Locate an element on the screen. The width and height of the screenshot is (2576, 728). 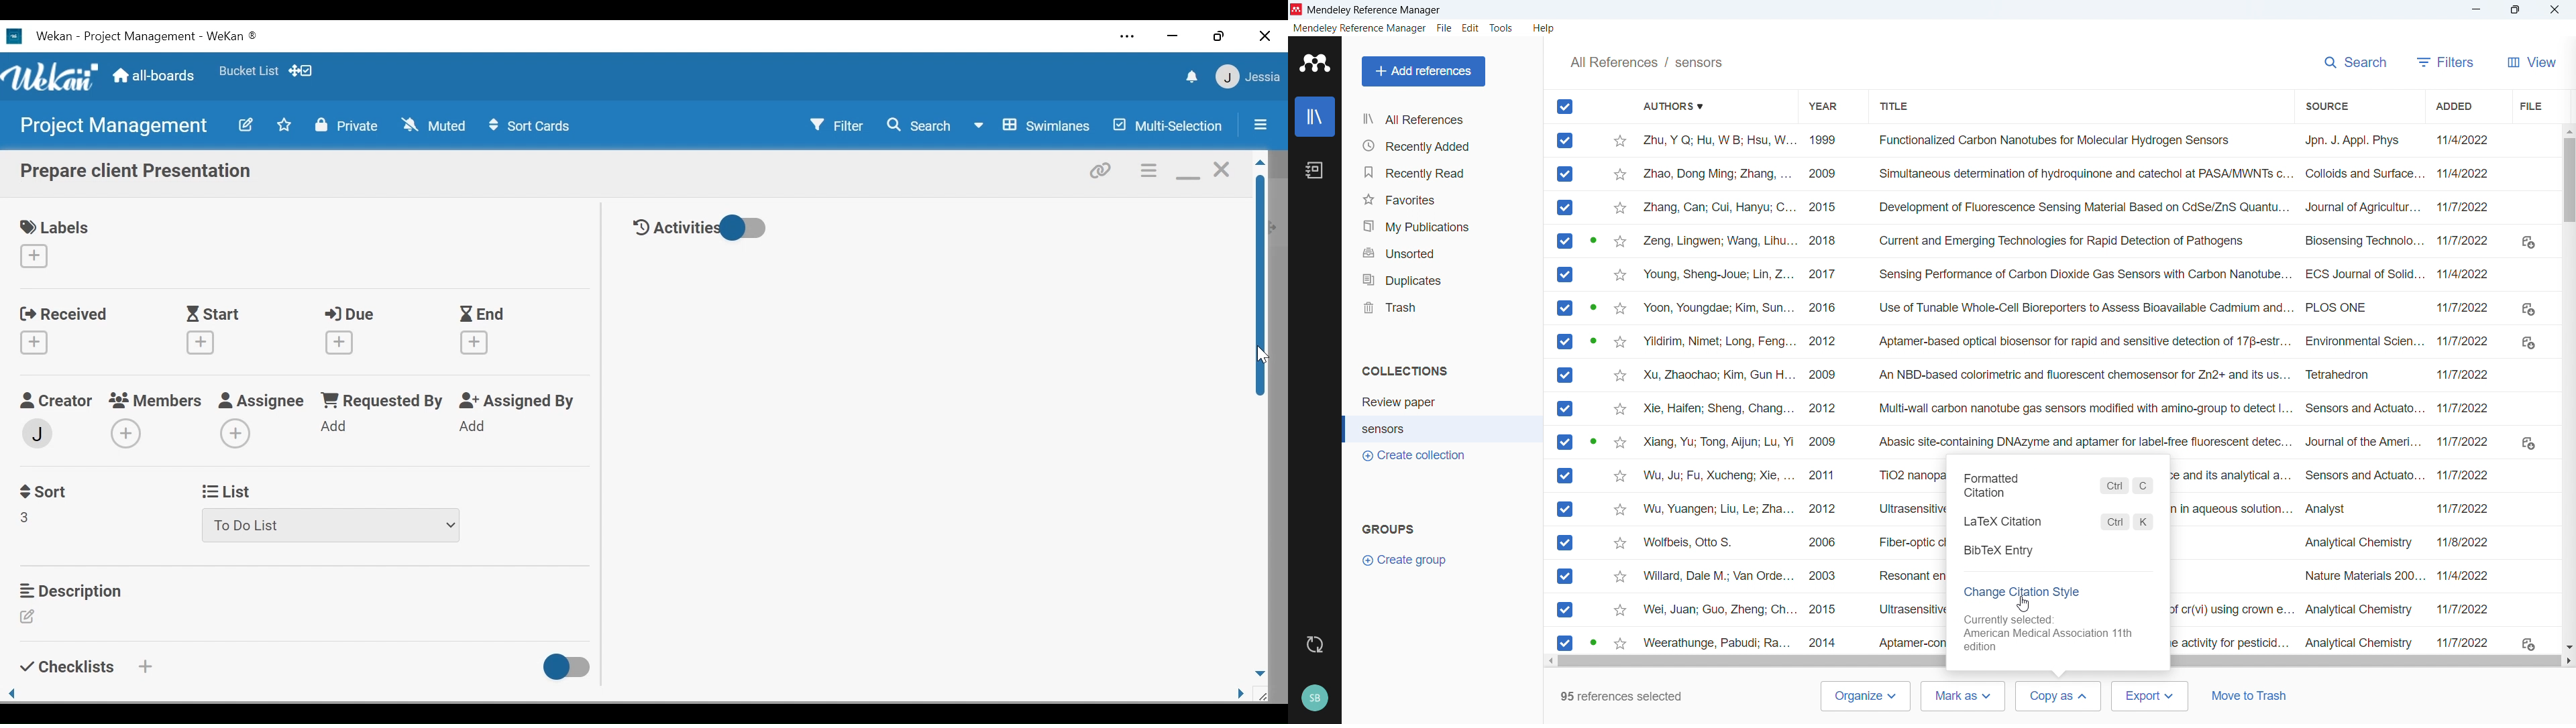
Sort by year of publication  is located at coordinates (1823, 107).